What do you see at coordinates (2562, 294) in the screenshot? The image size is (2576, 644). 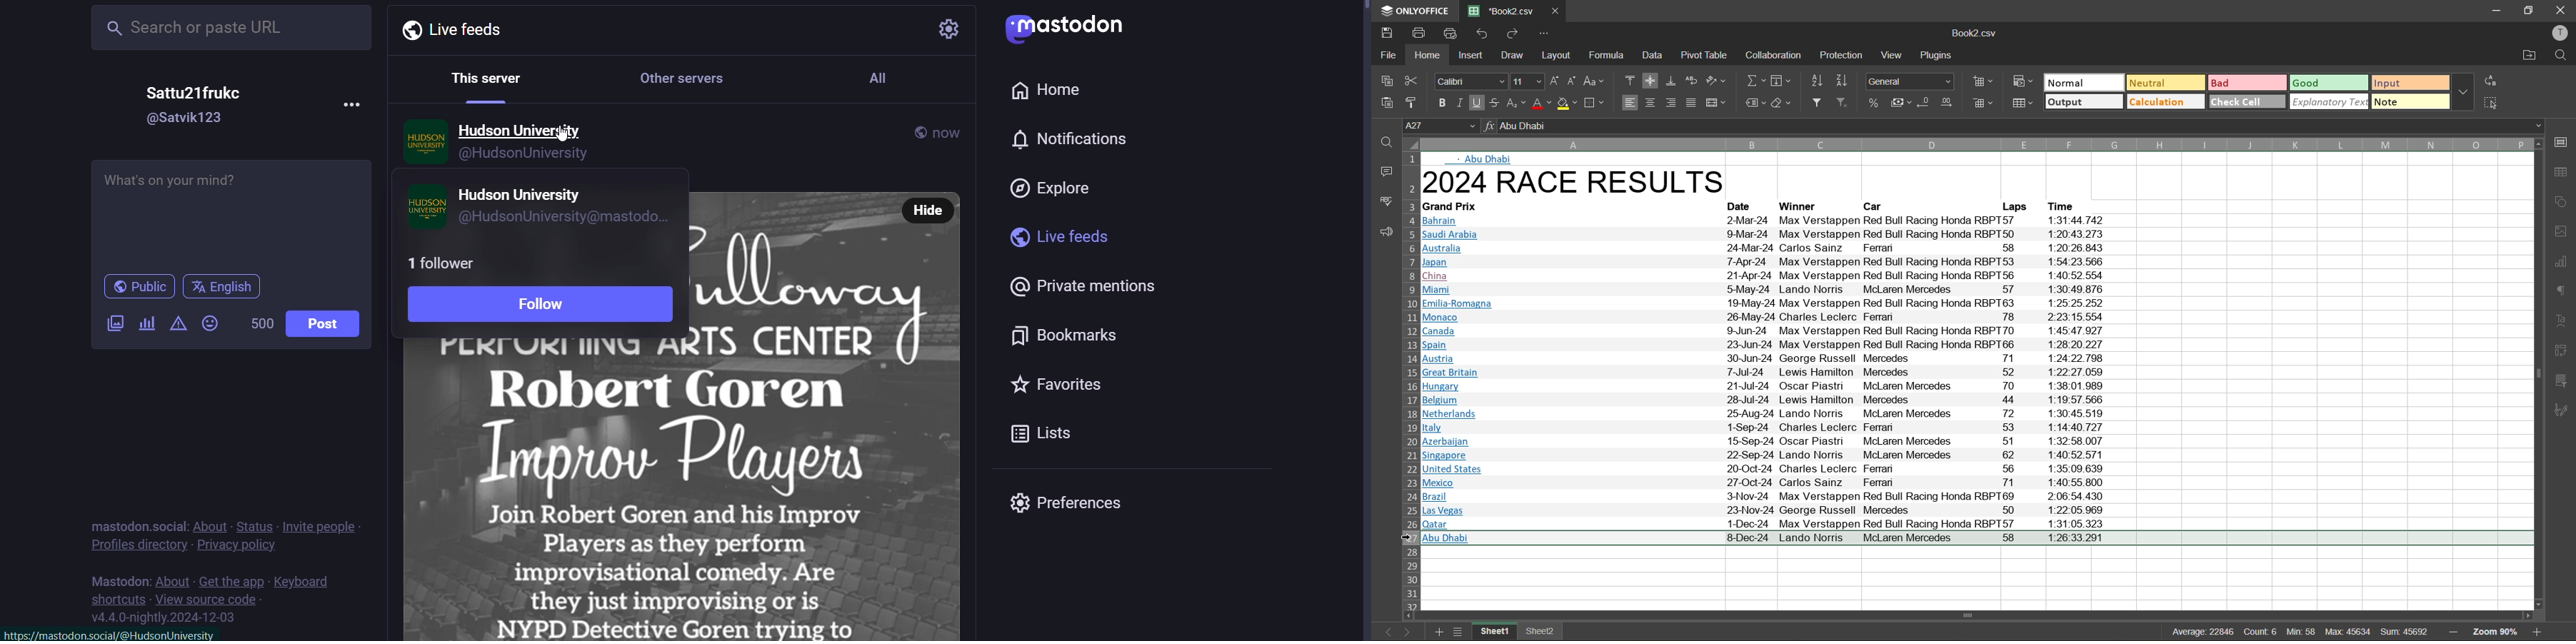 I see `paragraph` at bounding box center [2562, 294].